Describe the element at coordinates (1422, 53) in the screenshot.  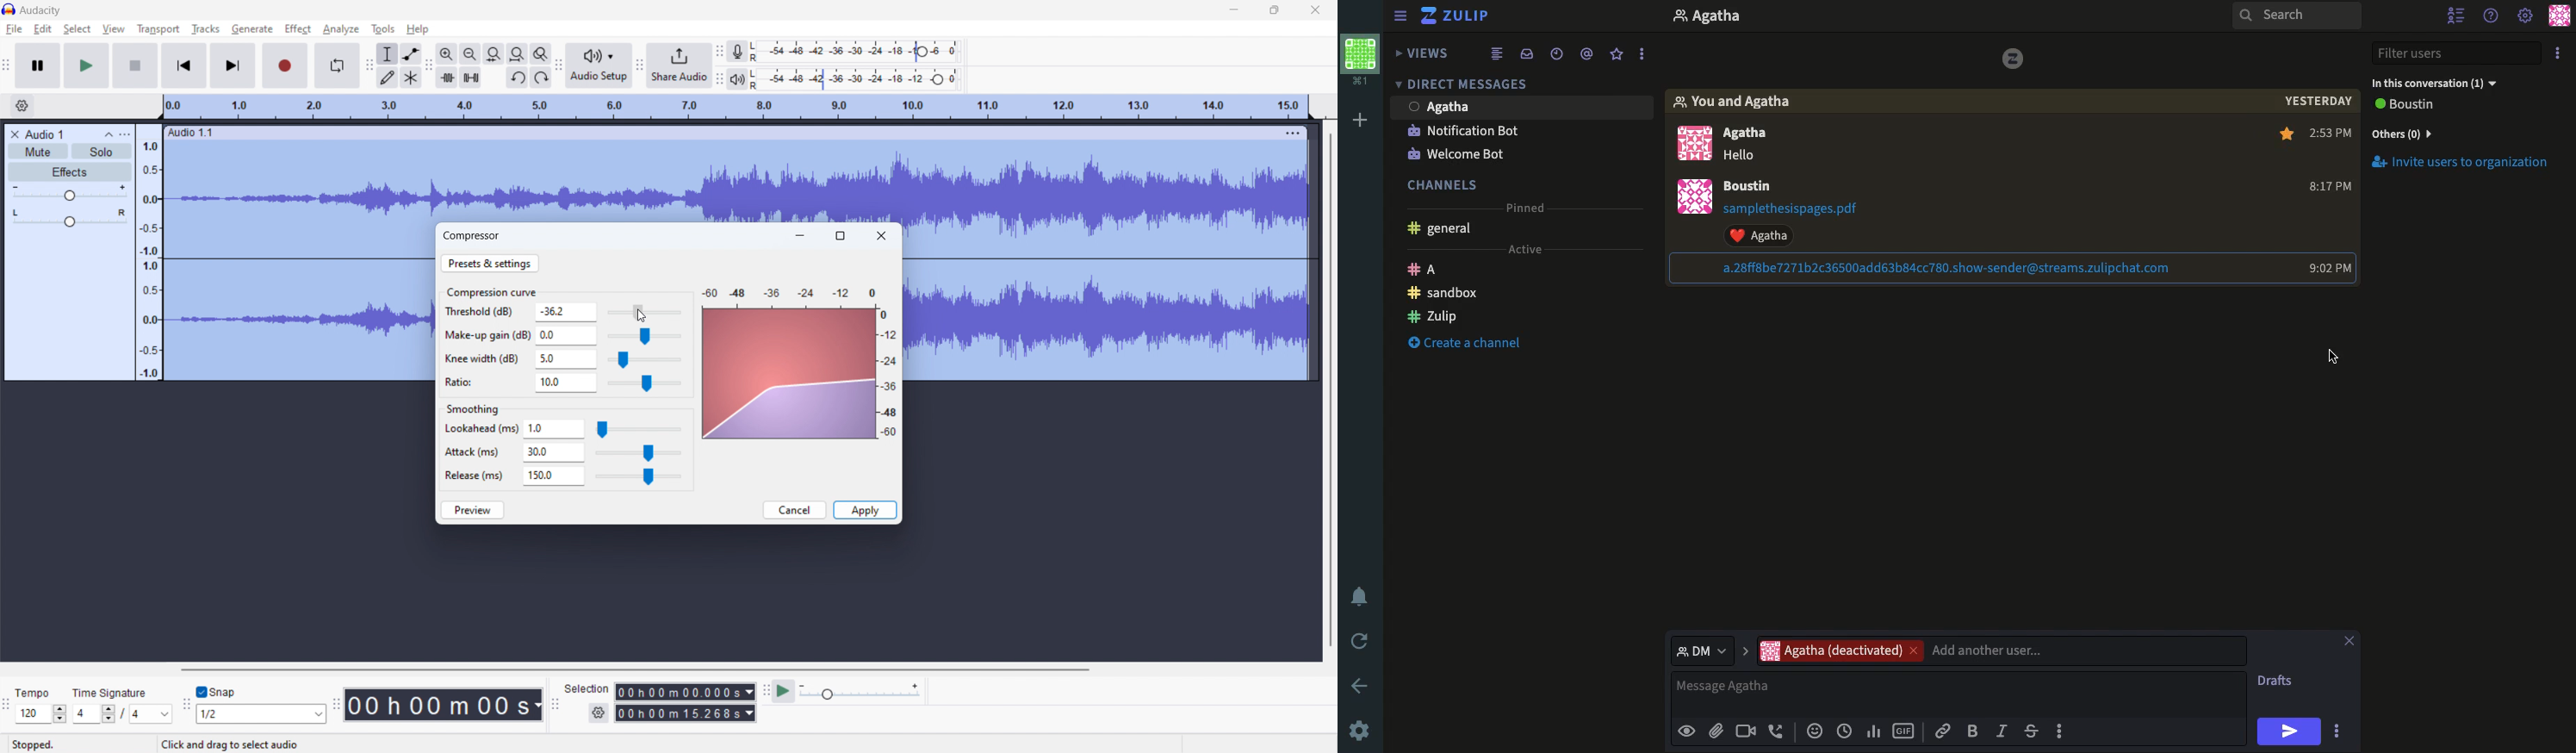
I see `Views` at that location.